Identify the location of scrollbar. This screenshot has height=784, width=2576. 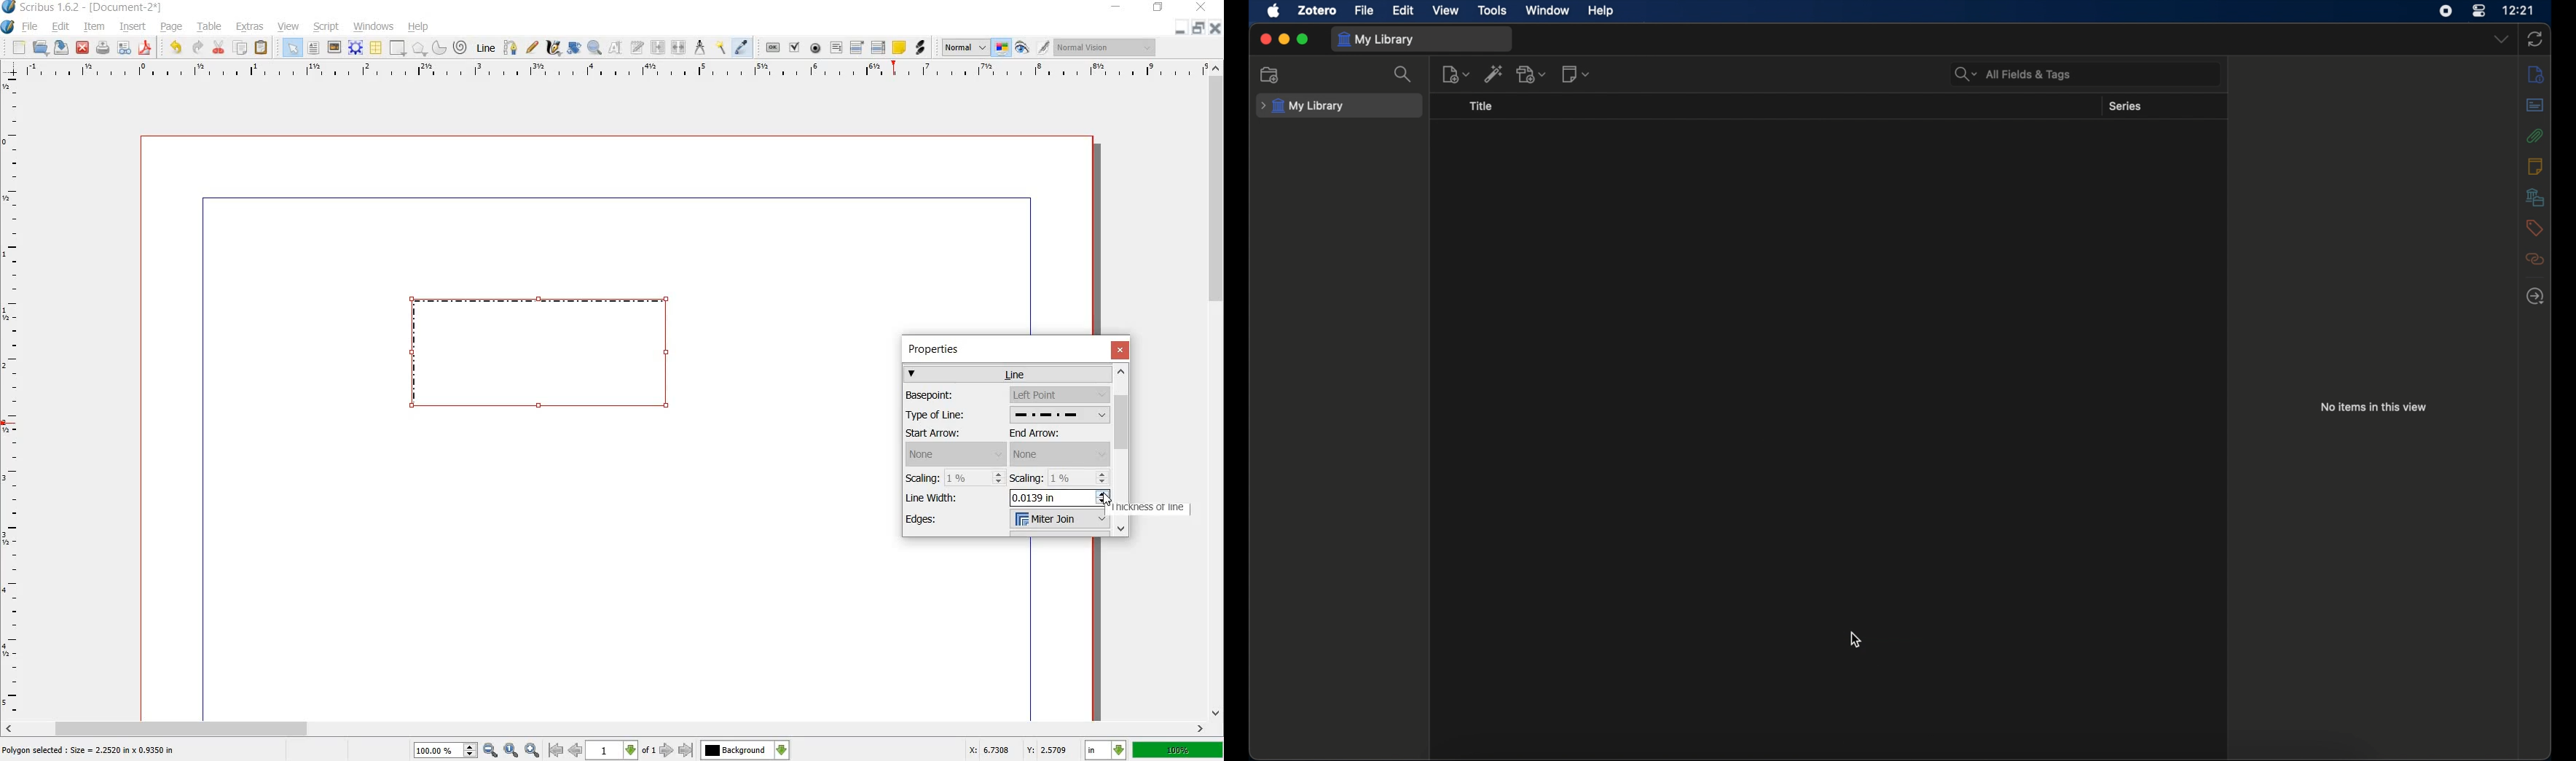
(1123, 450).